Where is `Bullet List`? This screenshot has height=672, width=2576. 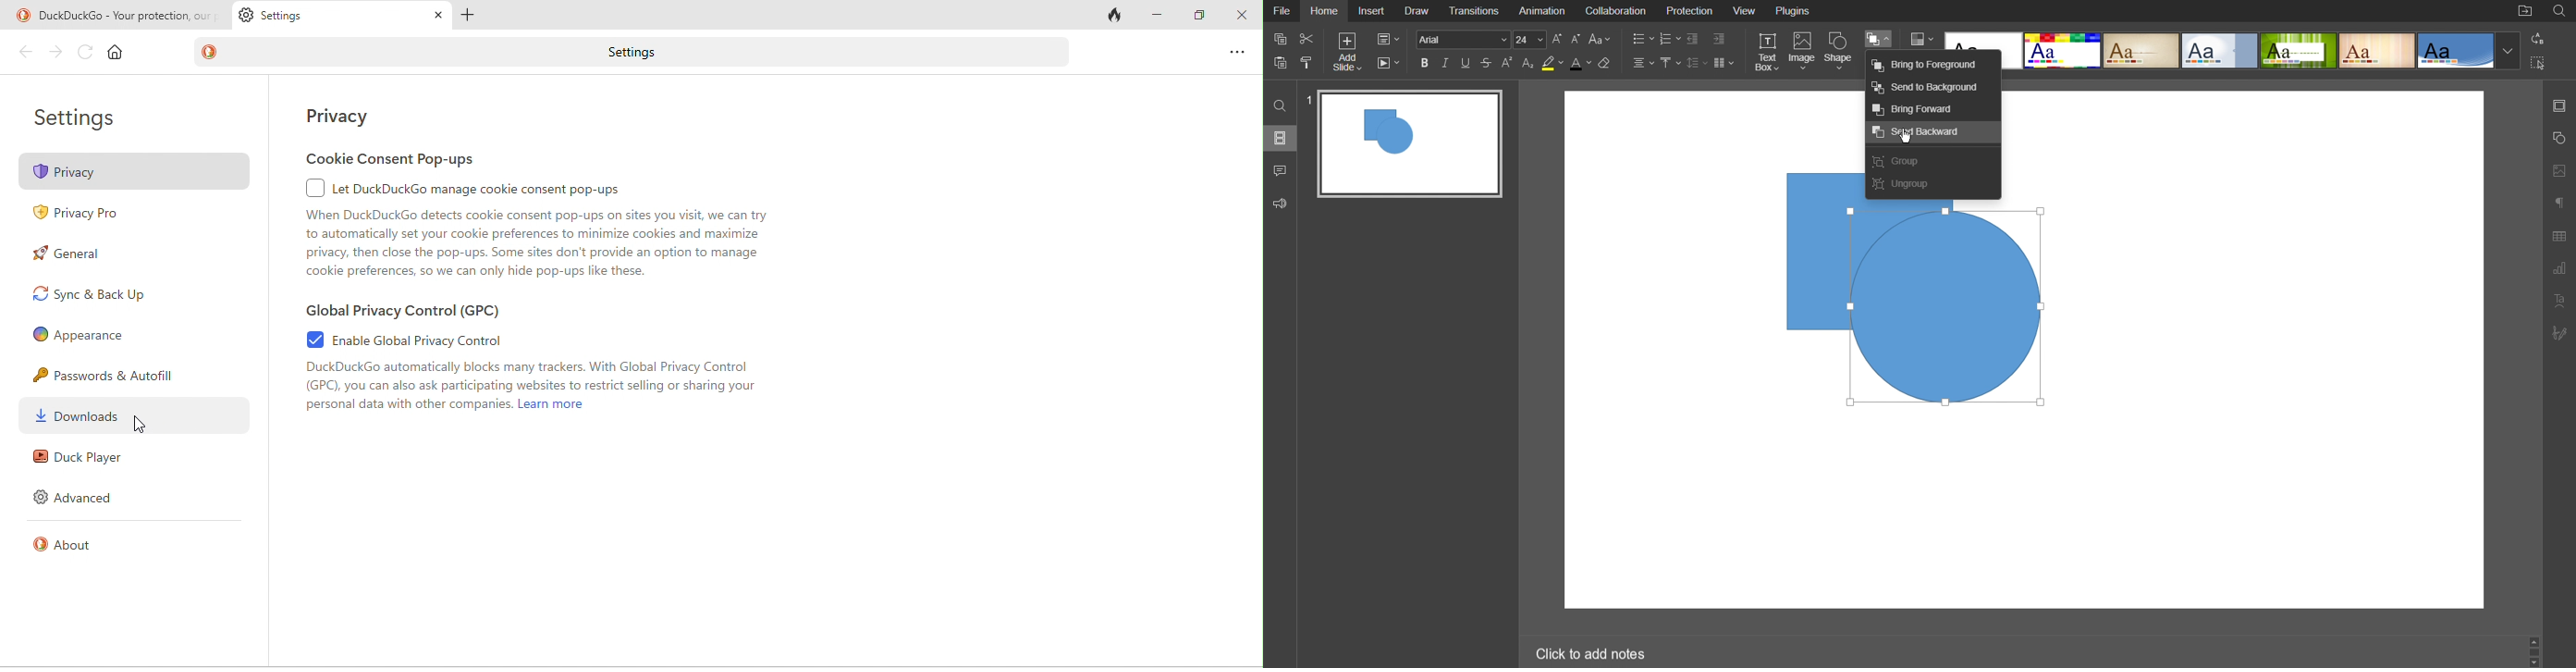 Bullet List is located at coordinates (1643, 38).